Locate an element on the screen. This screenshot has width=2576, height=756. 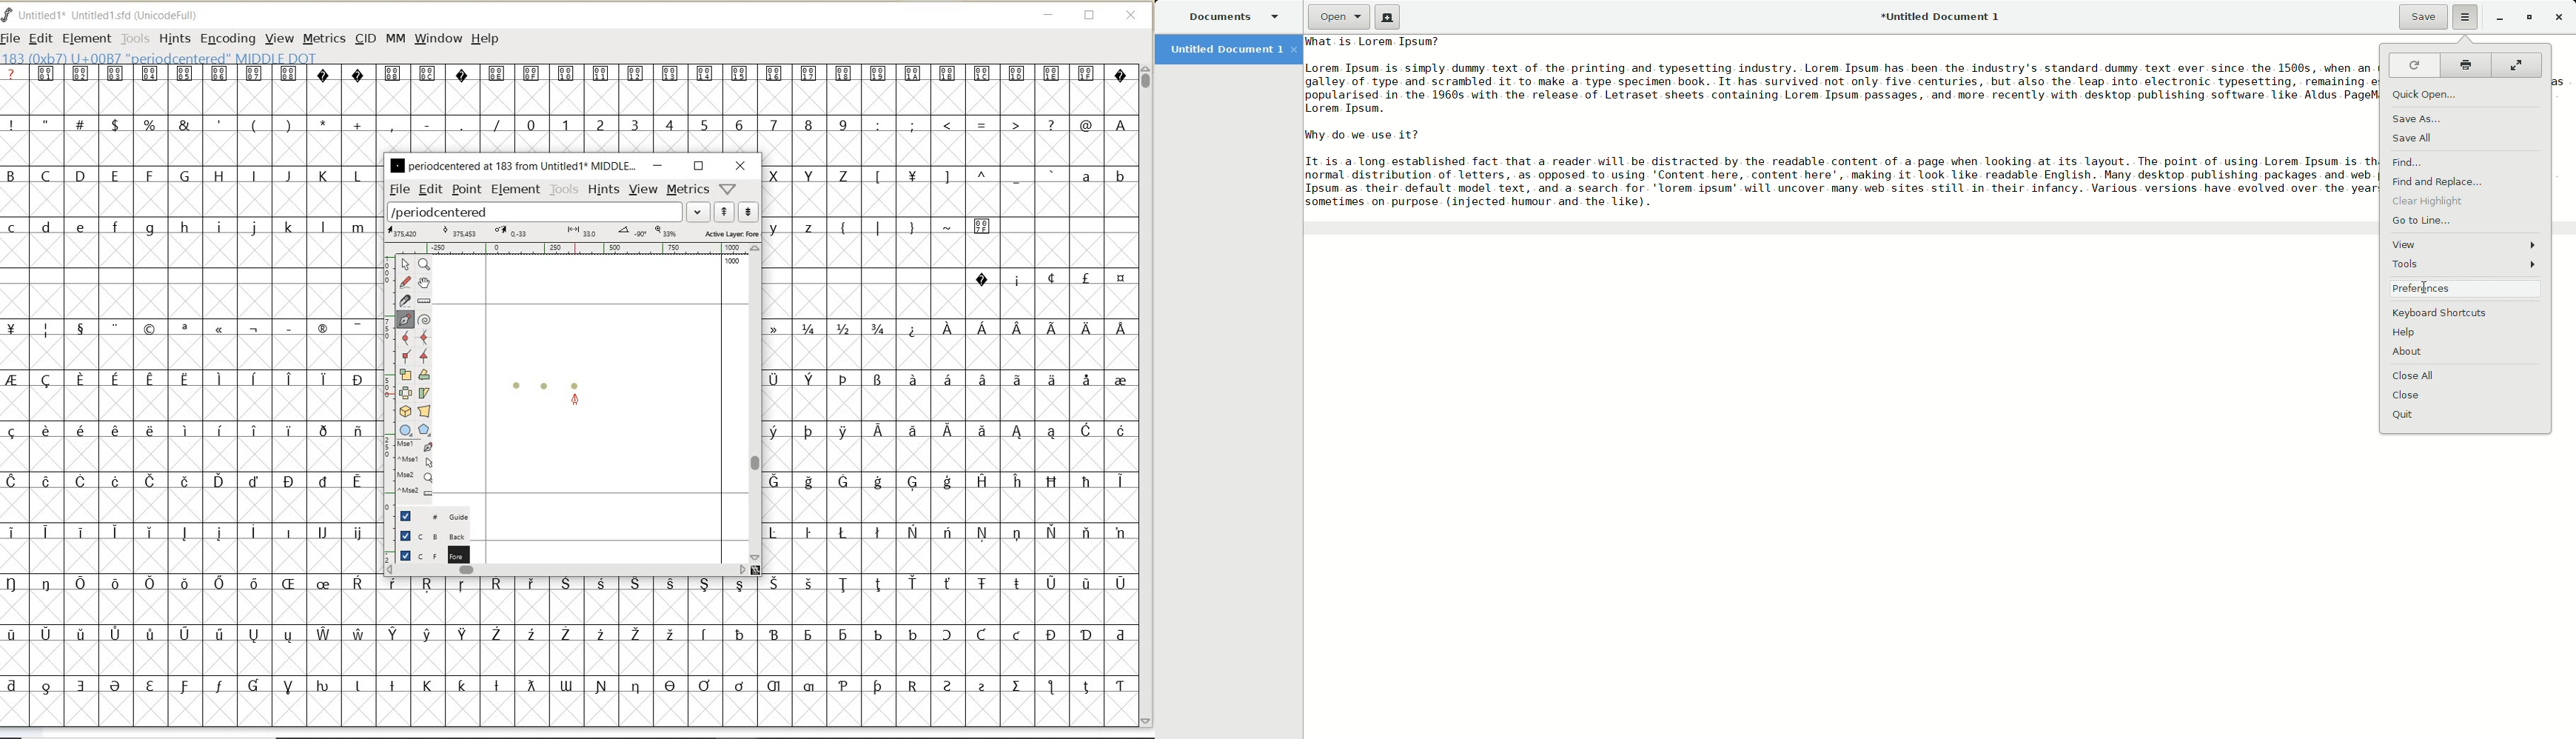
edit is located at coordinates (430, 189).